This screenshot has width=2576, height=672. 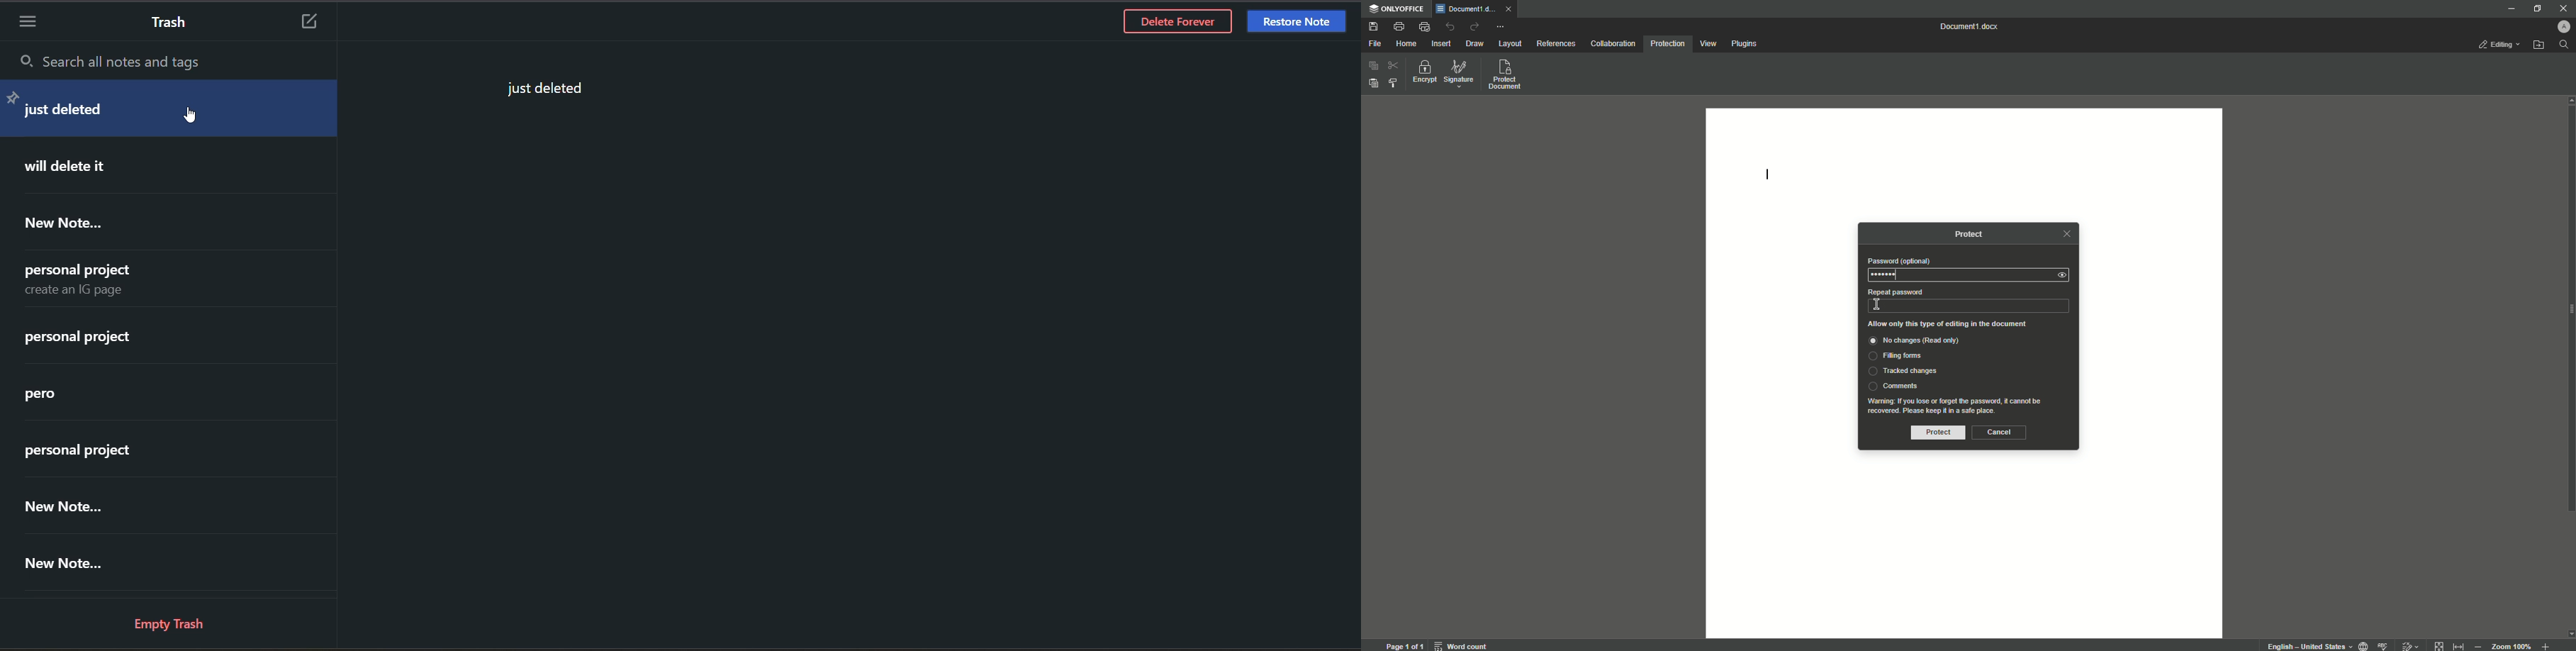 What do you see at coordinates (1902, 372) in the screenshot?
I see `Tracked Changes` at bounding box center [1902, 372].